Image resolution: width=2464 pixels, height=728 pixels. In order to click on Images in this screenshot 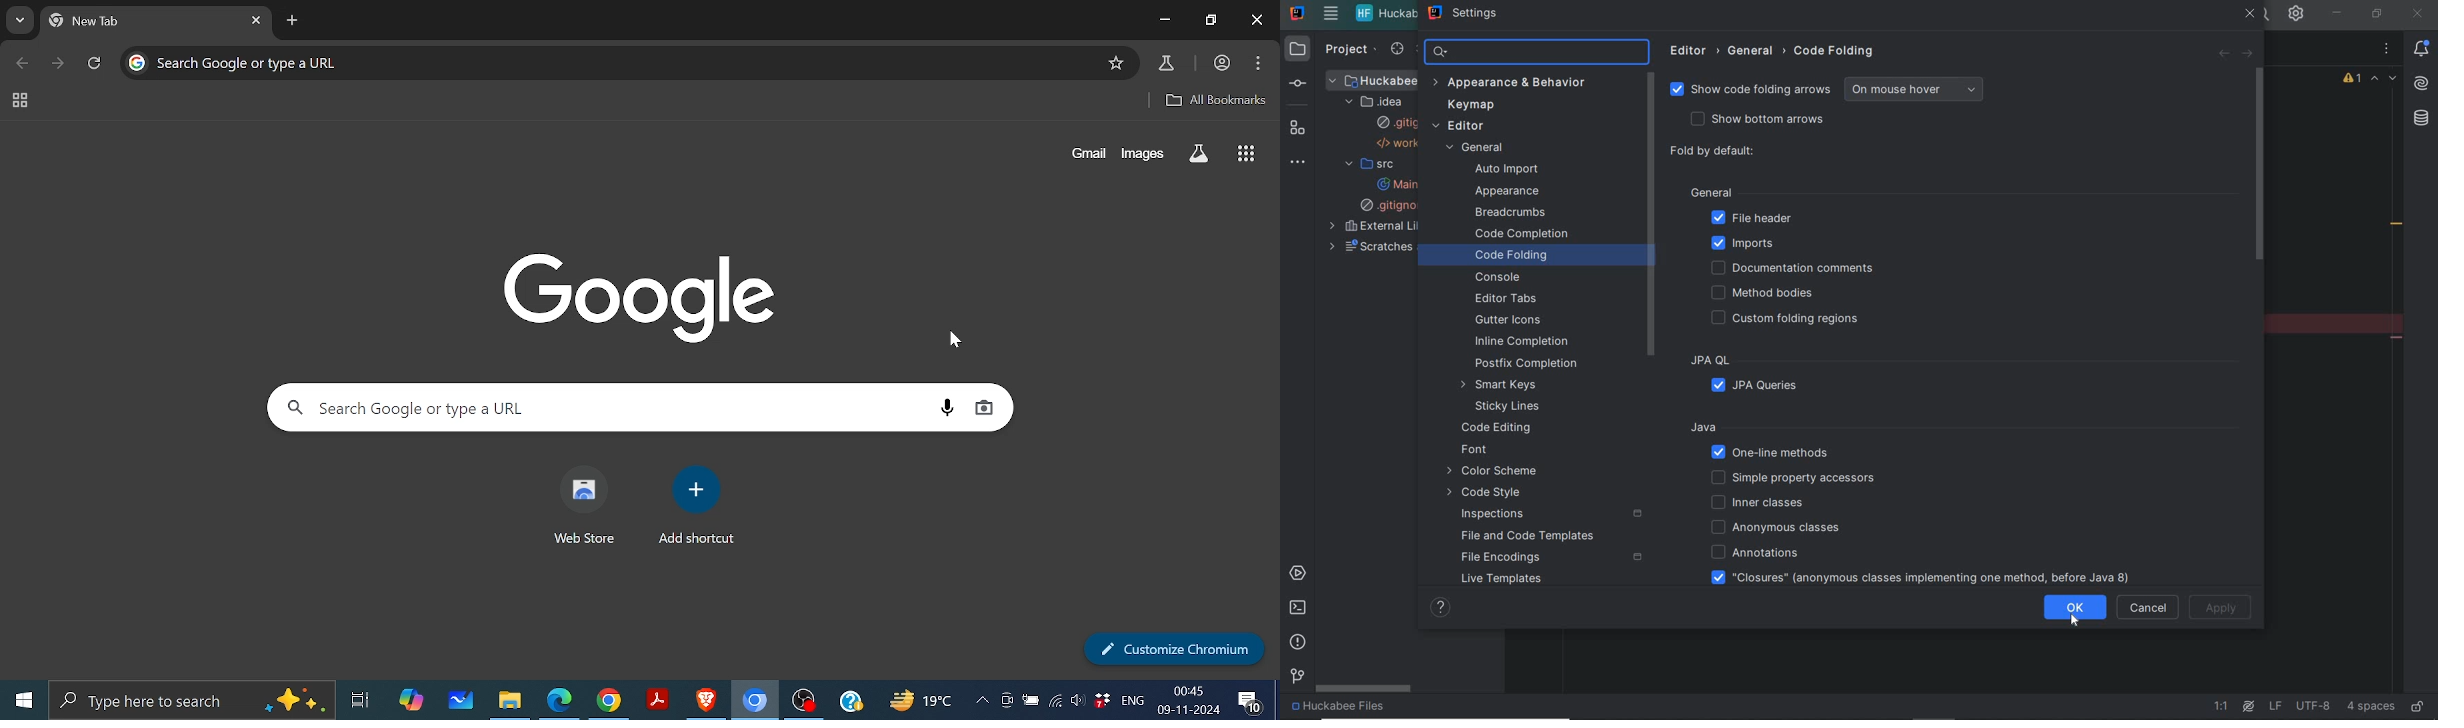, I will do `click(1145, 153)`.